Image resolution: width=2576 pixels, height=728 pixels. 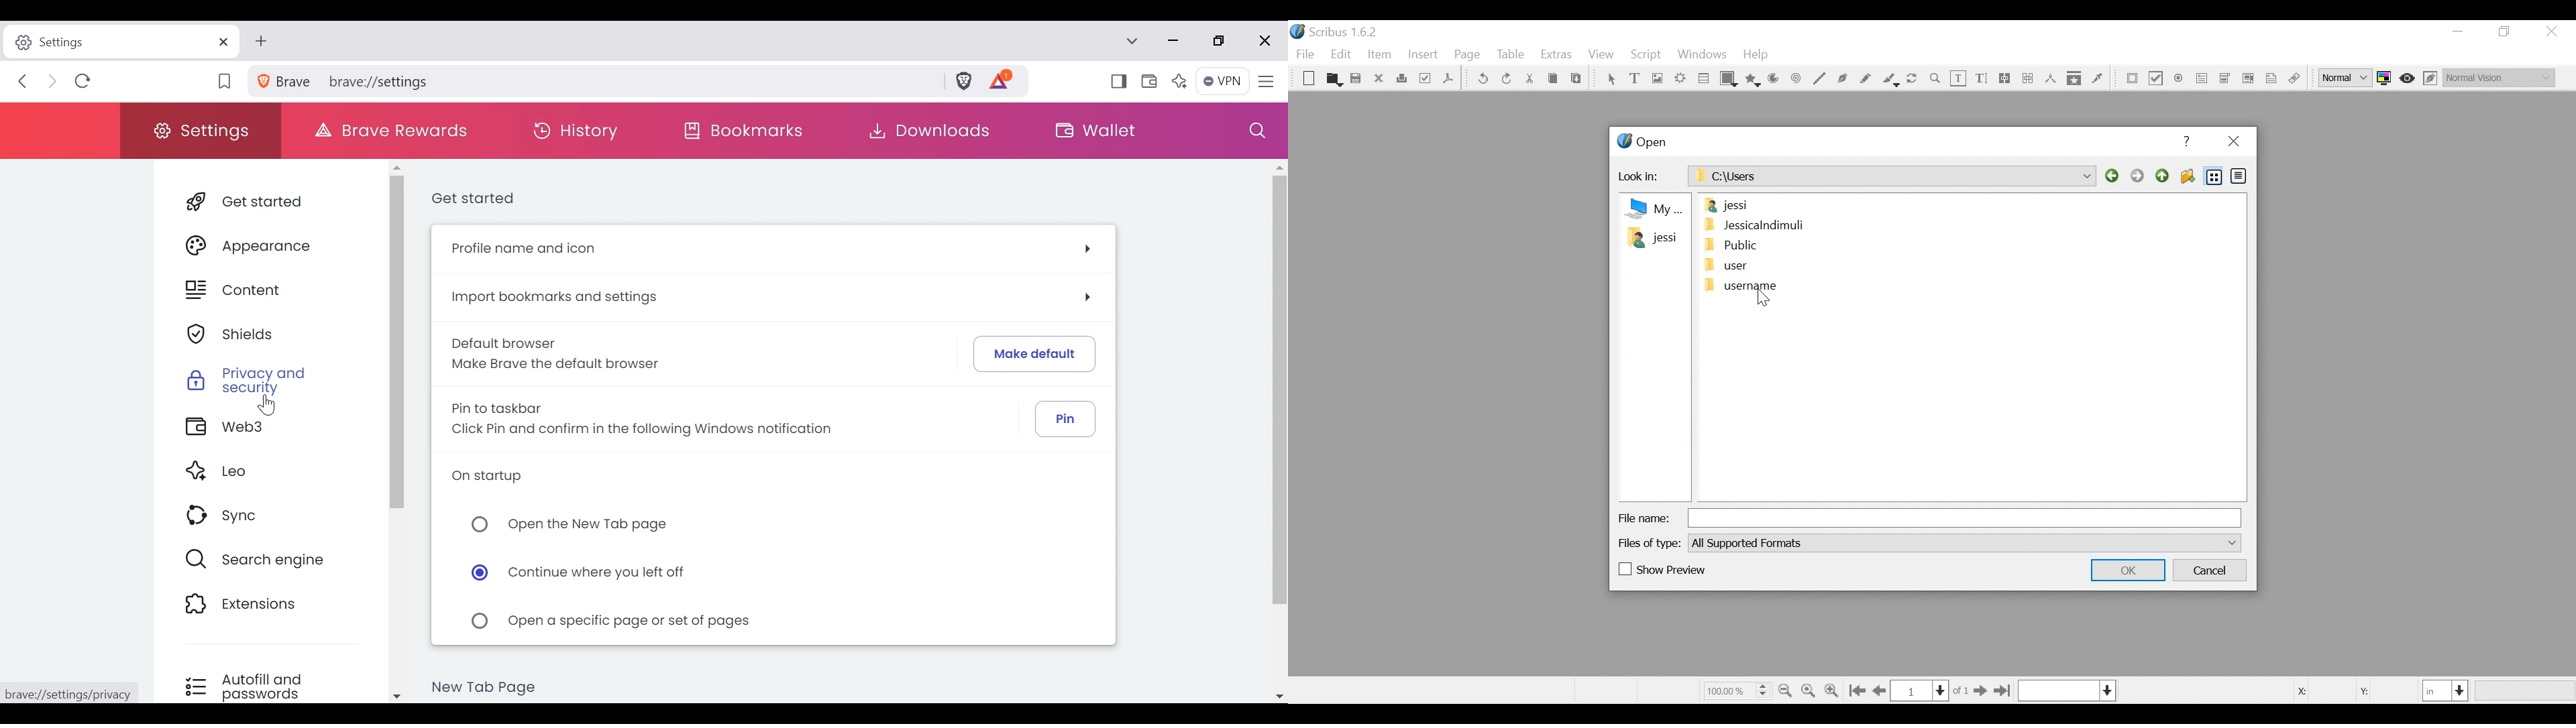 What do you see at coordinates (266, 472) in the screenshot?
I see `Leo` at bounding box center [266, 472].